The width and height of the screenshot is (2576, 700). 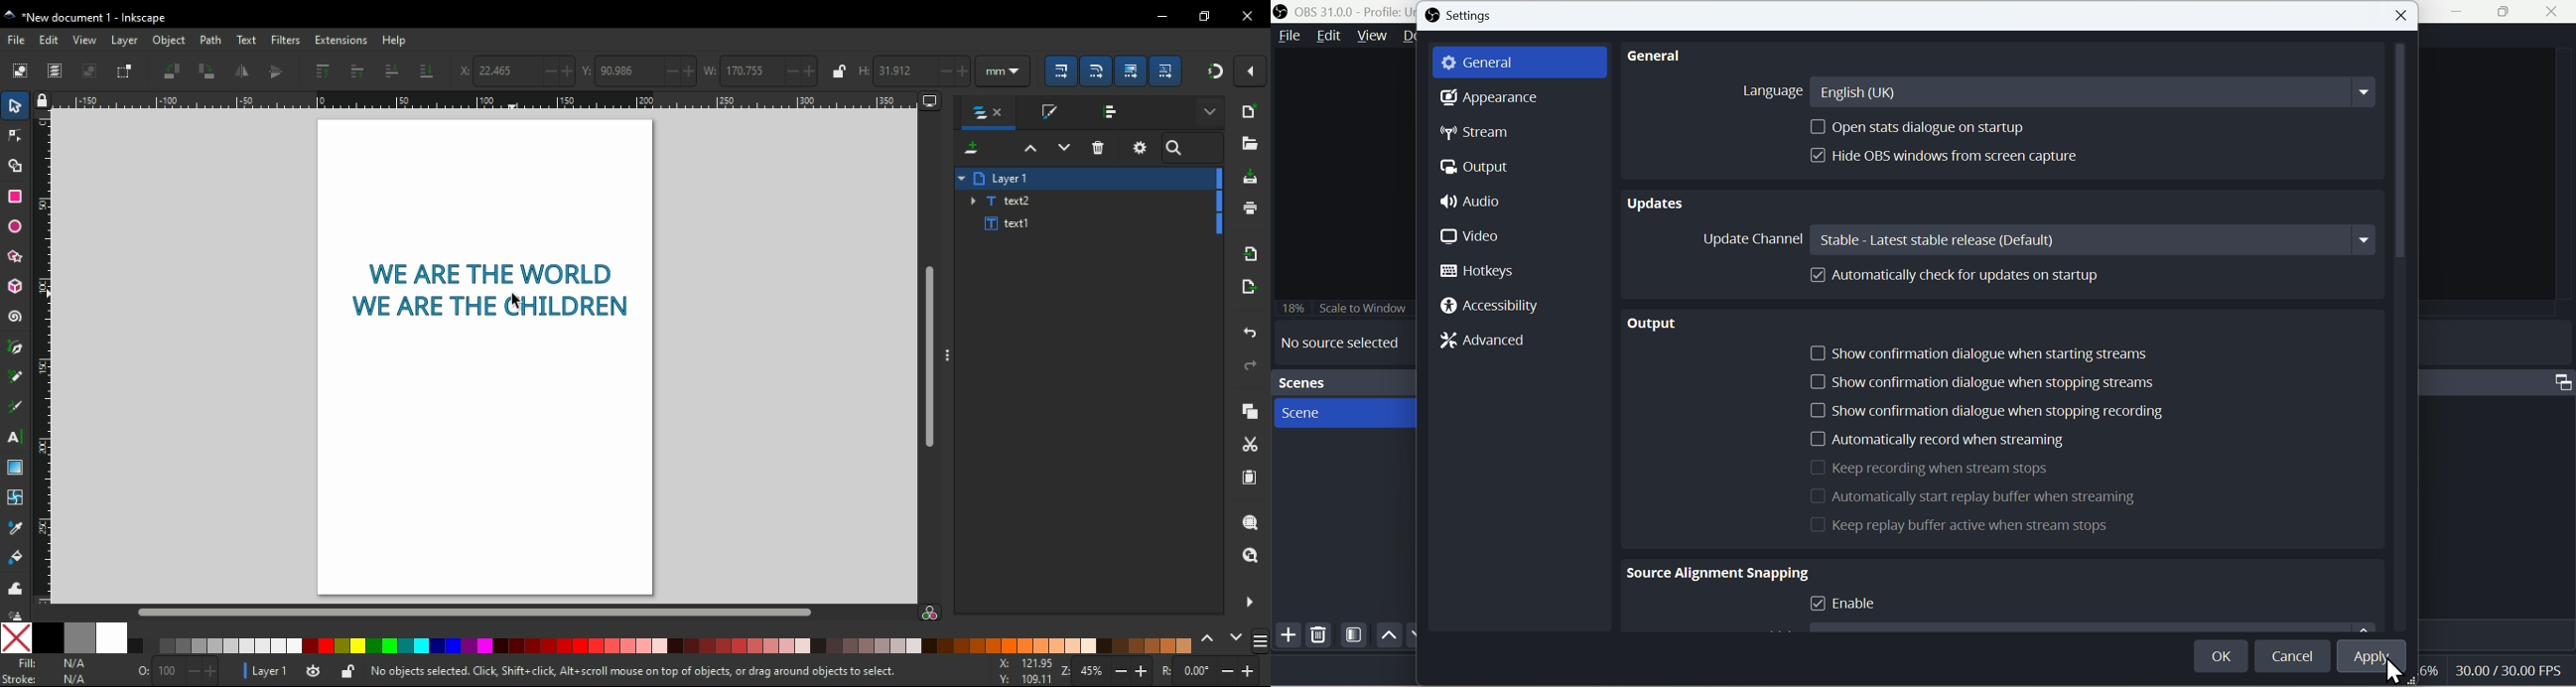 I want to click on layer visible, so click(x=314, y=672).